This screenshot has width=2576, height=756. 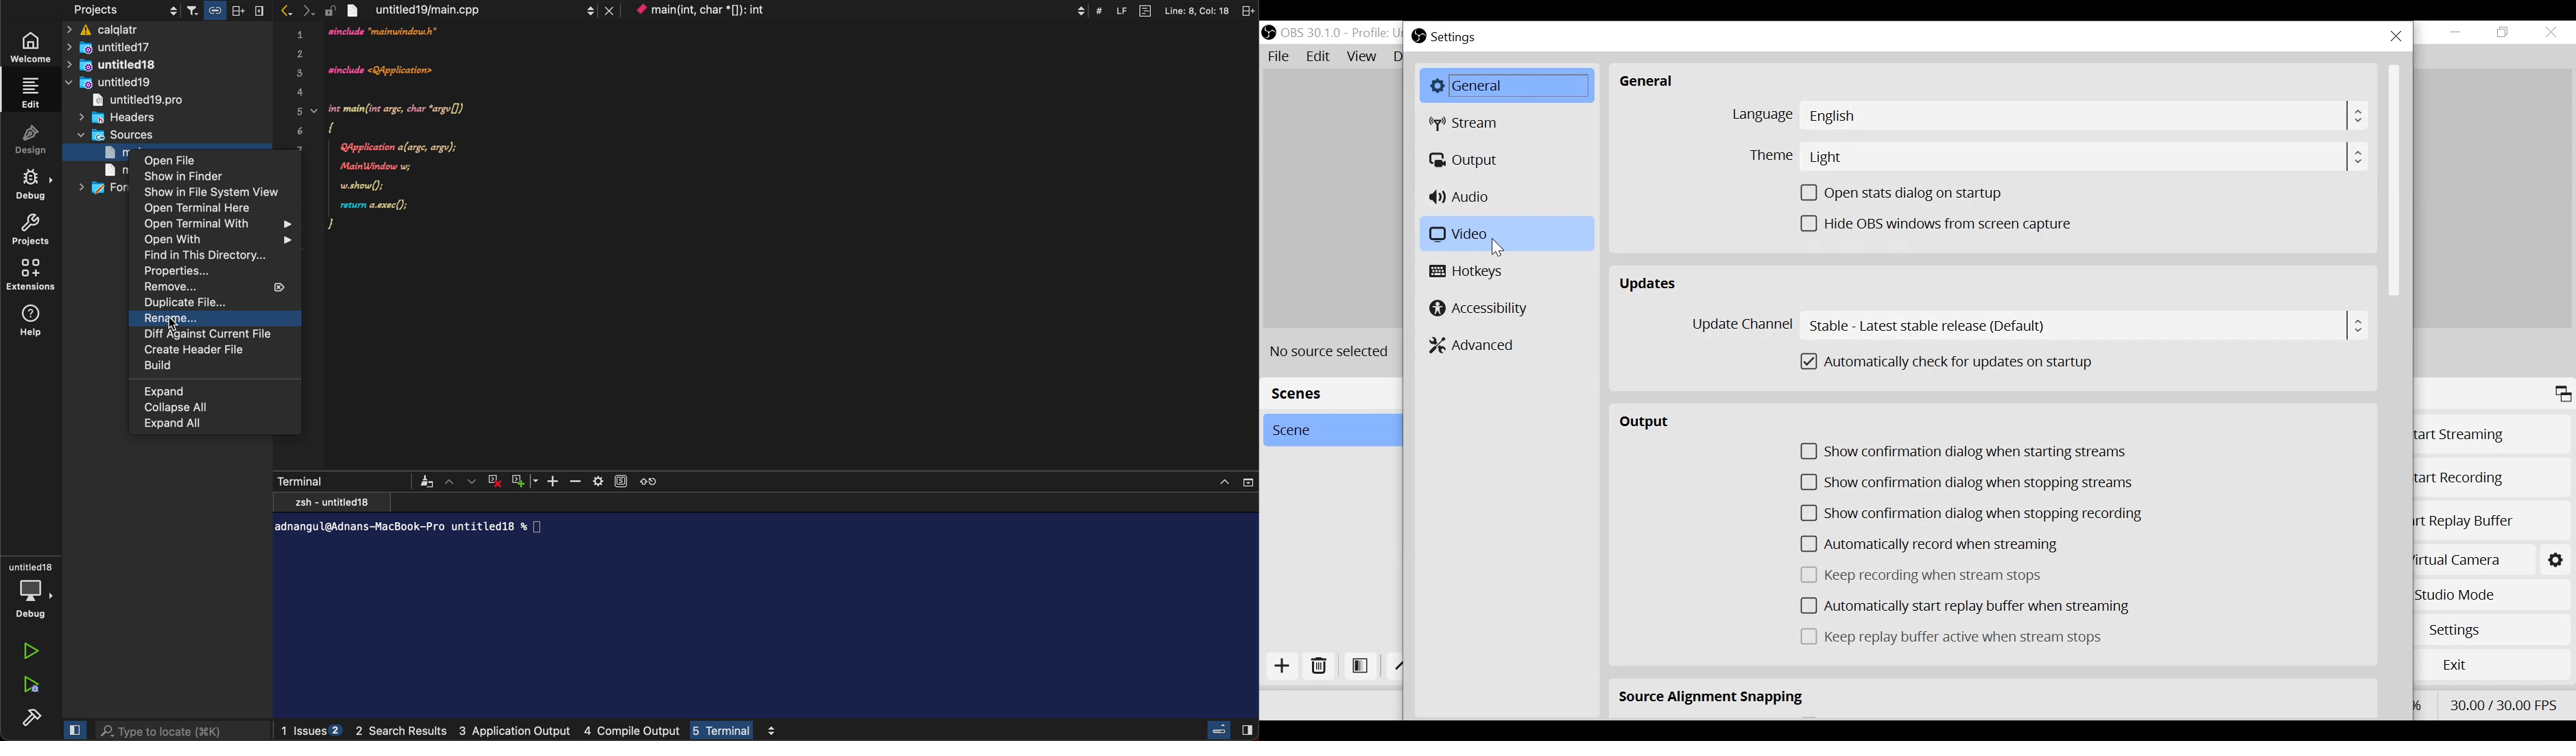 I want to click on (un)check automatically record when streaming, so click(x=1937, y=545).